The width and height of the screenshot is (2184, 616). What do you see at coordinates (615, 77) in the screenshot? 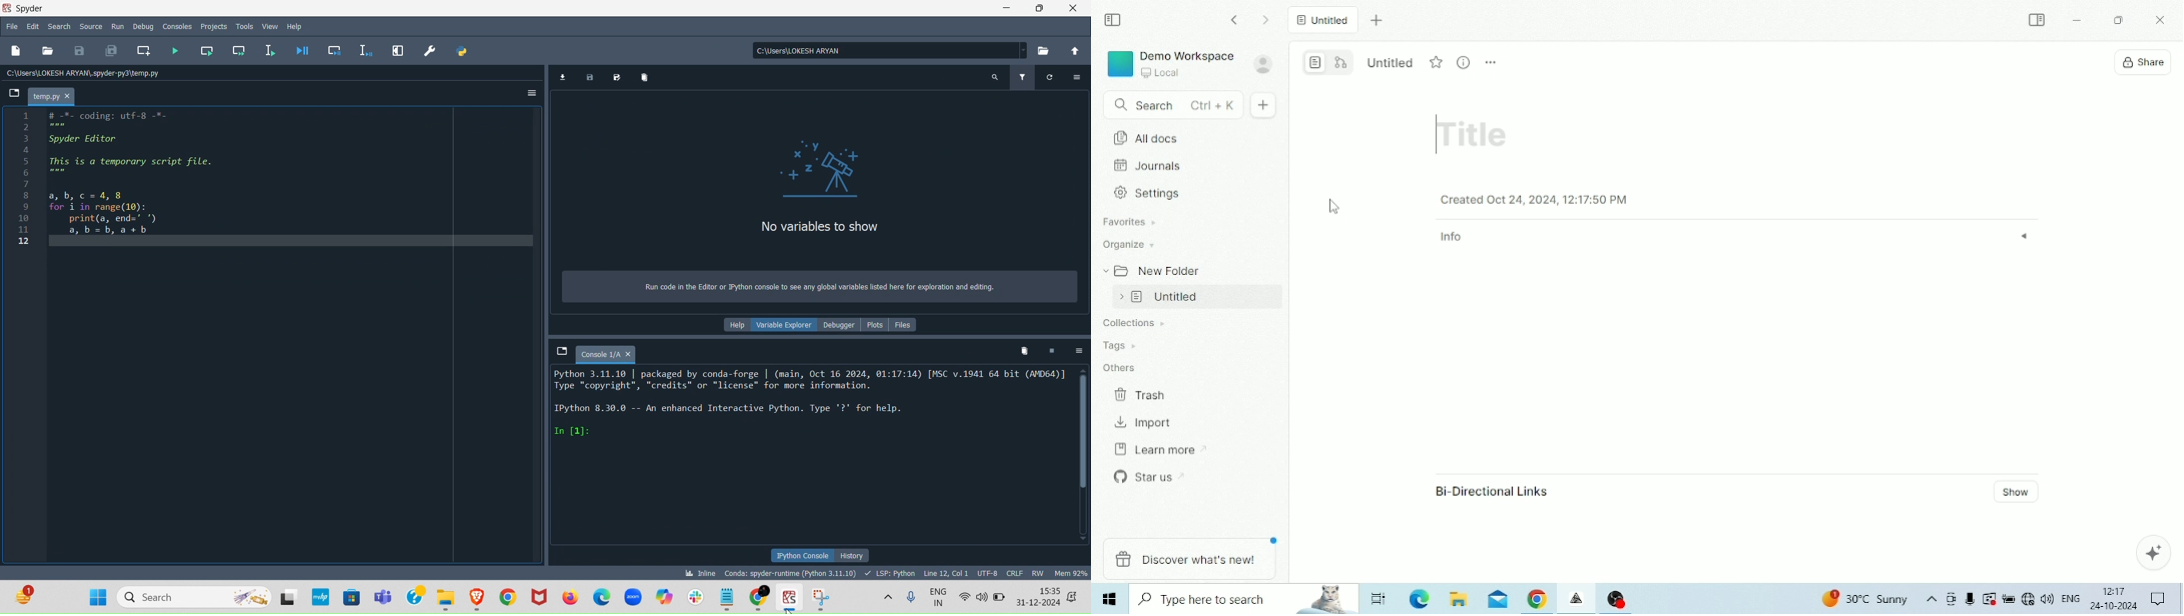
I see `Save data as` at bounding box center [615, 77].